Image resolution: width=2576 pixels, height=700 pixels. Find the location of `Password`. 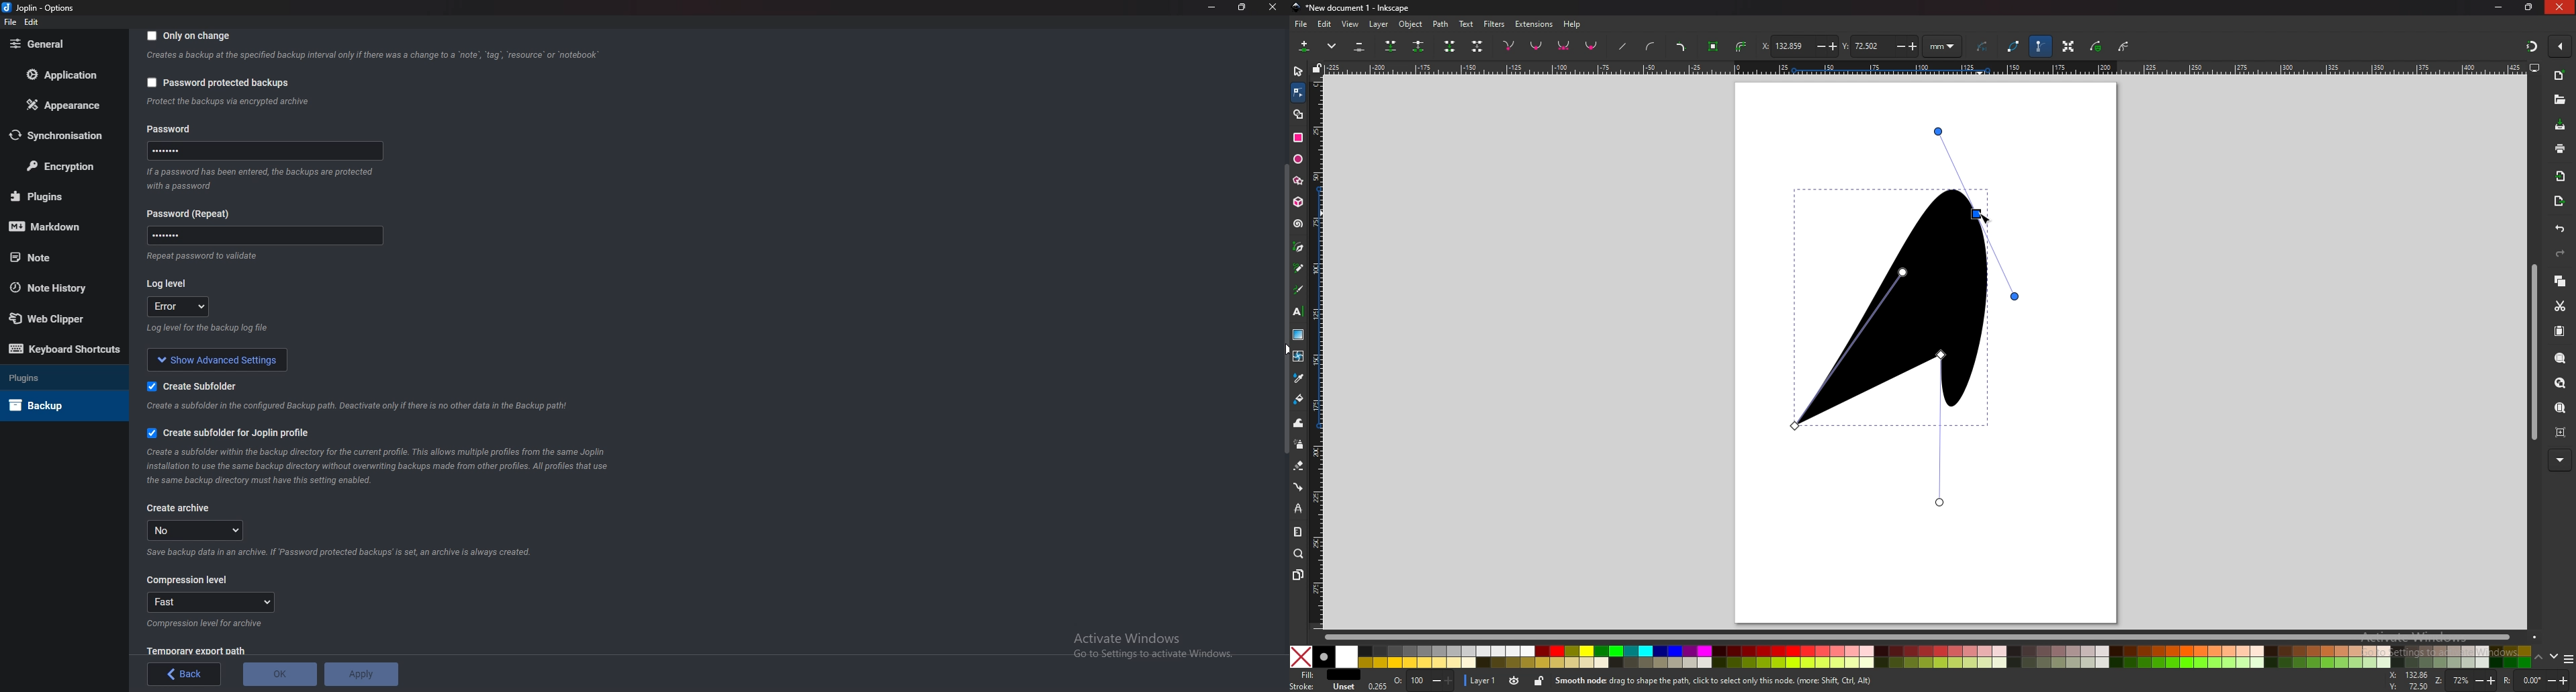

Password is located at coordinates (263, 234).